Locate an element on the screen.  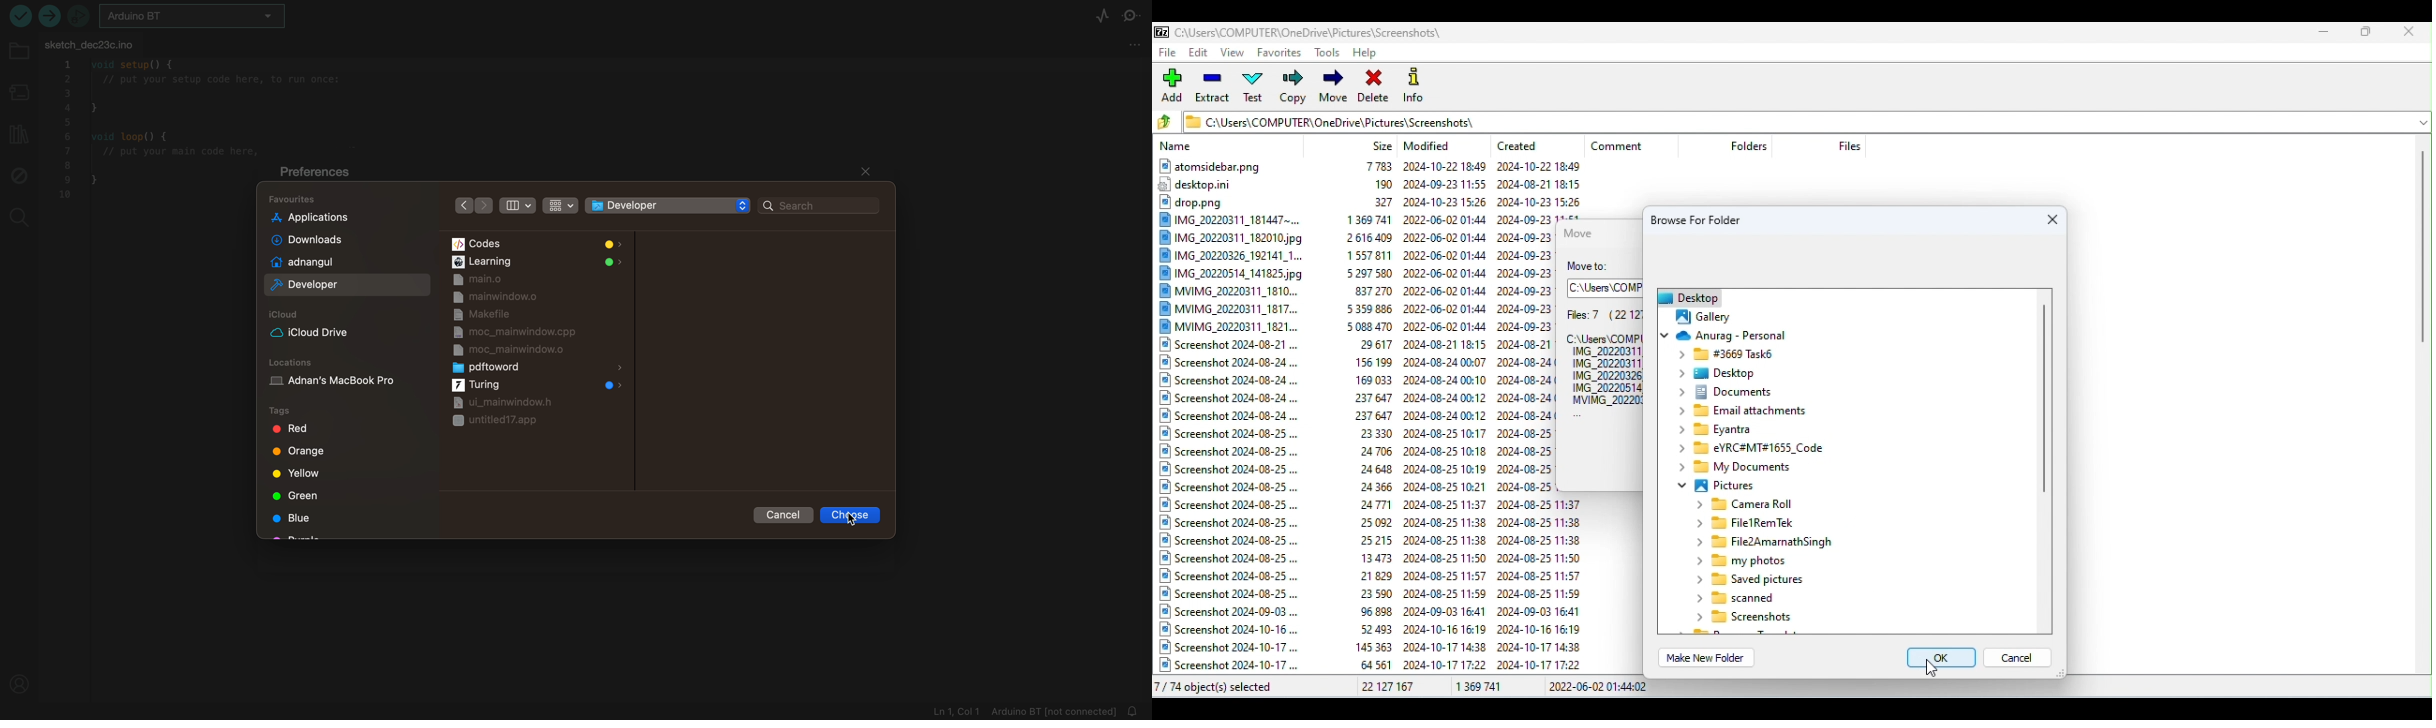
Move is located at coordinates (1333, 88).